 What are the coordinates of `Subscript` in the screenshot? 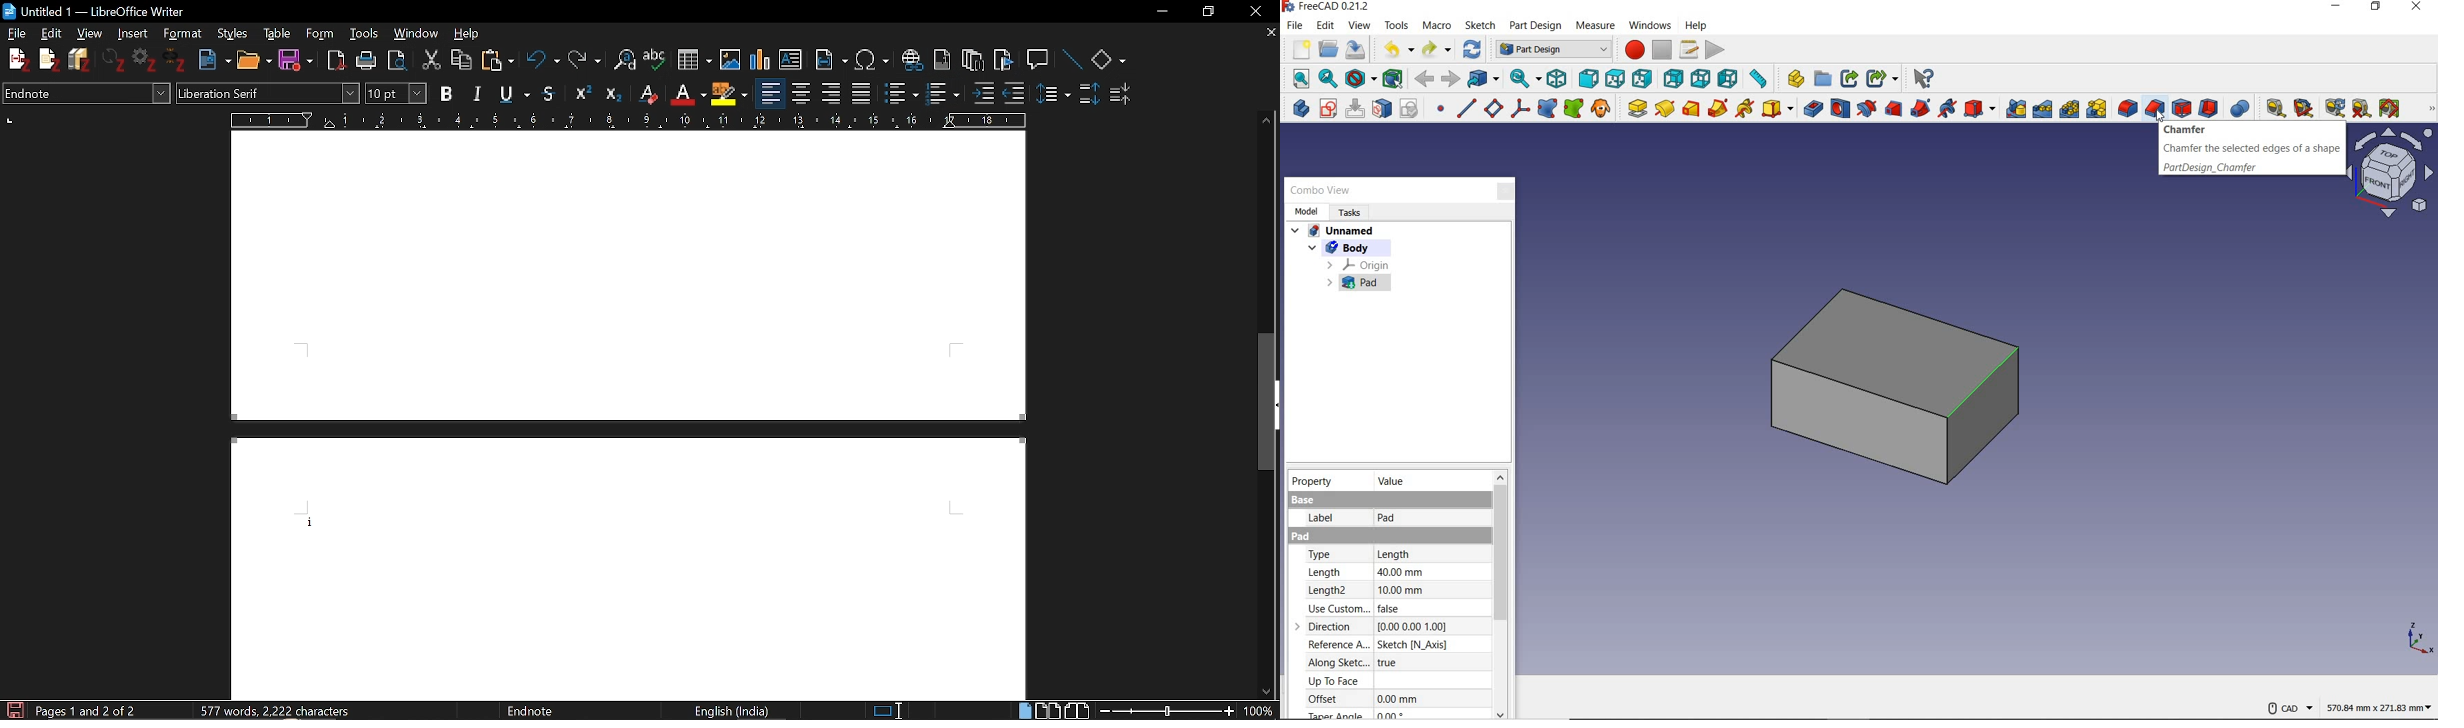 It's located at (614, 95).